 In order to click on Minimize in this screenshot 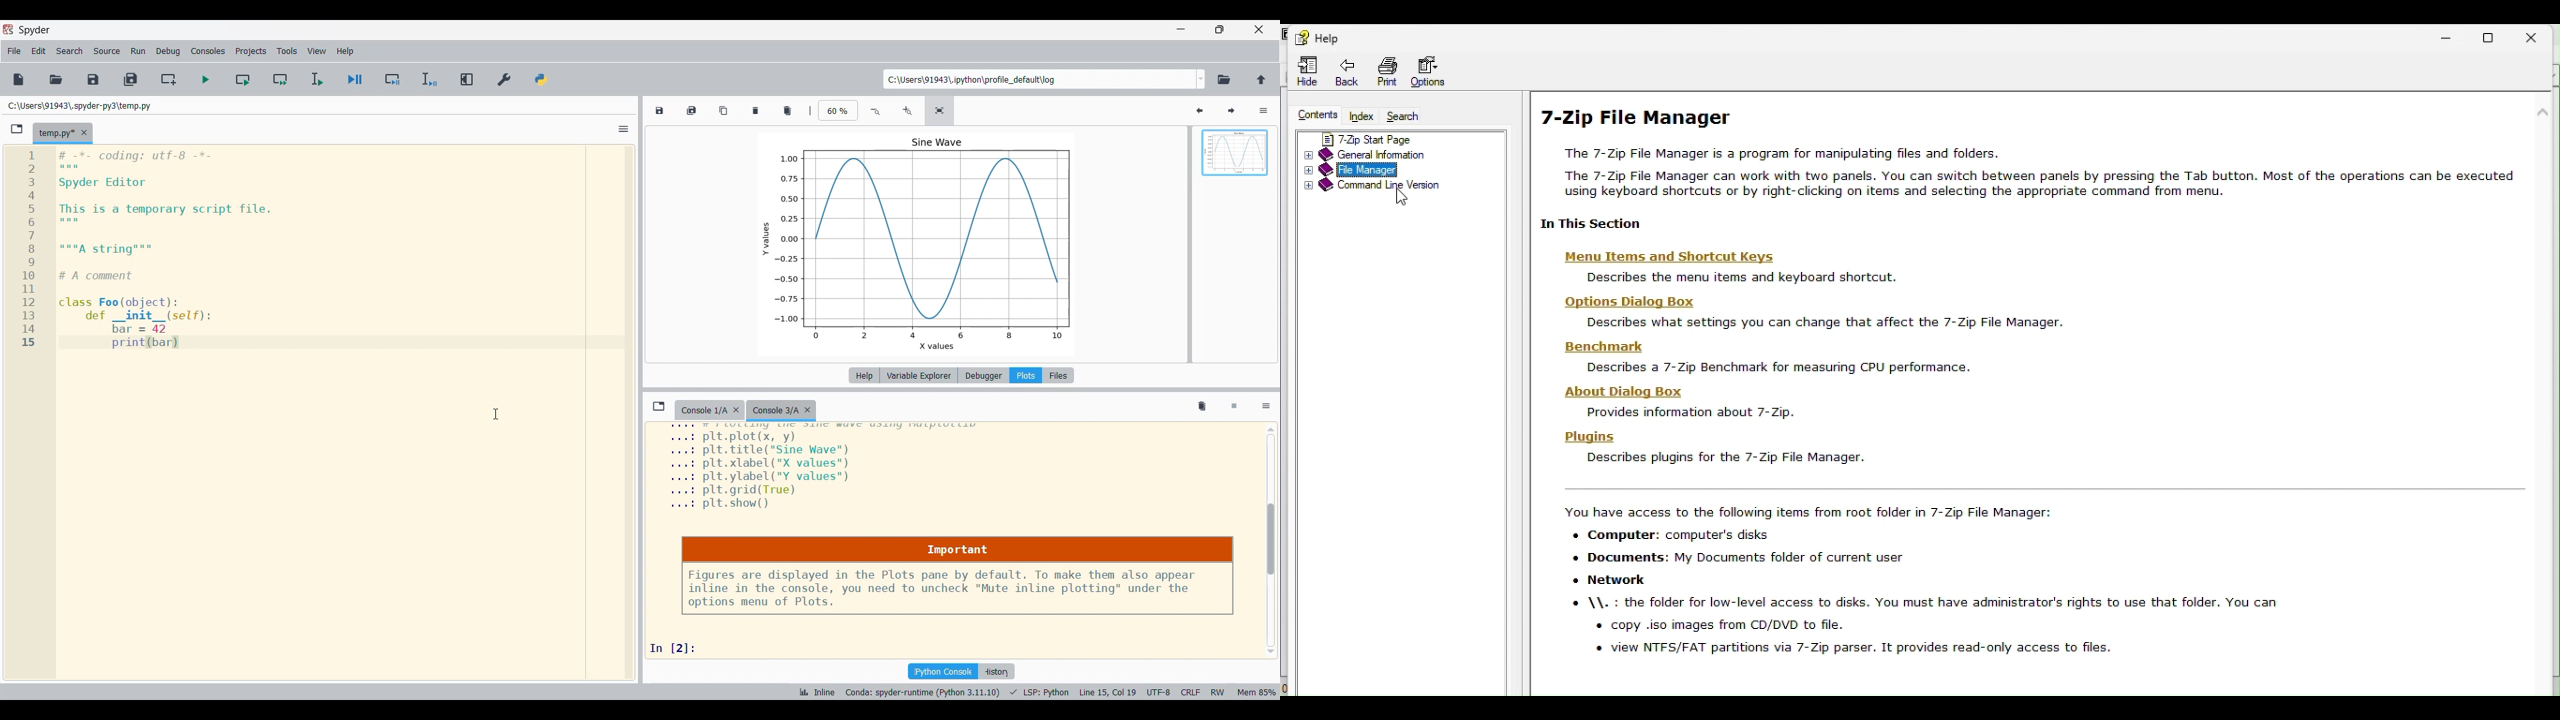, I will do `click(1183, 29)`.